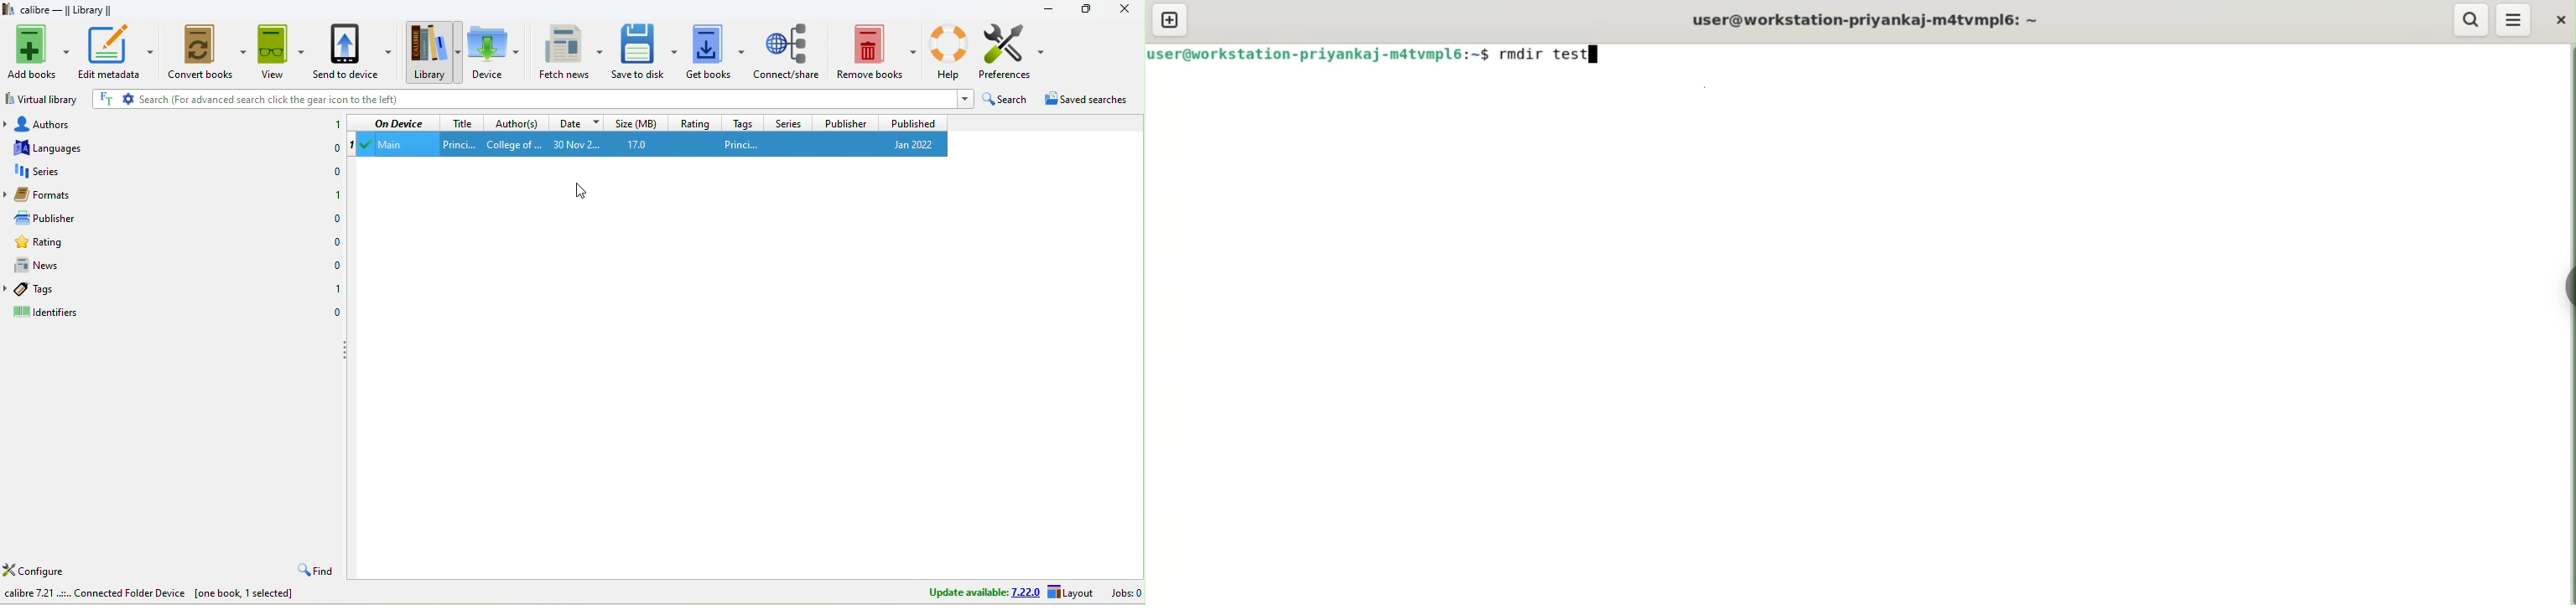  What do you see at coordinates (948, 49) in the screenshot?
I see `help` at bounding box center [948, 49].